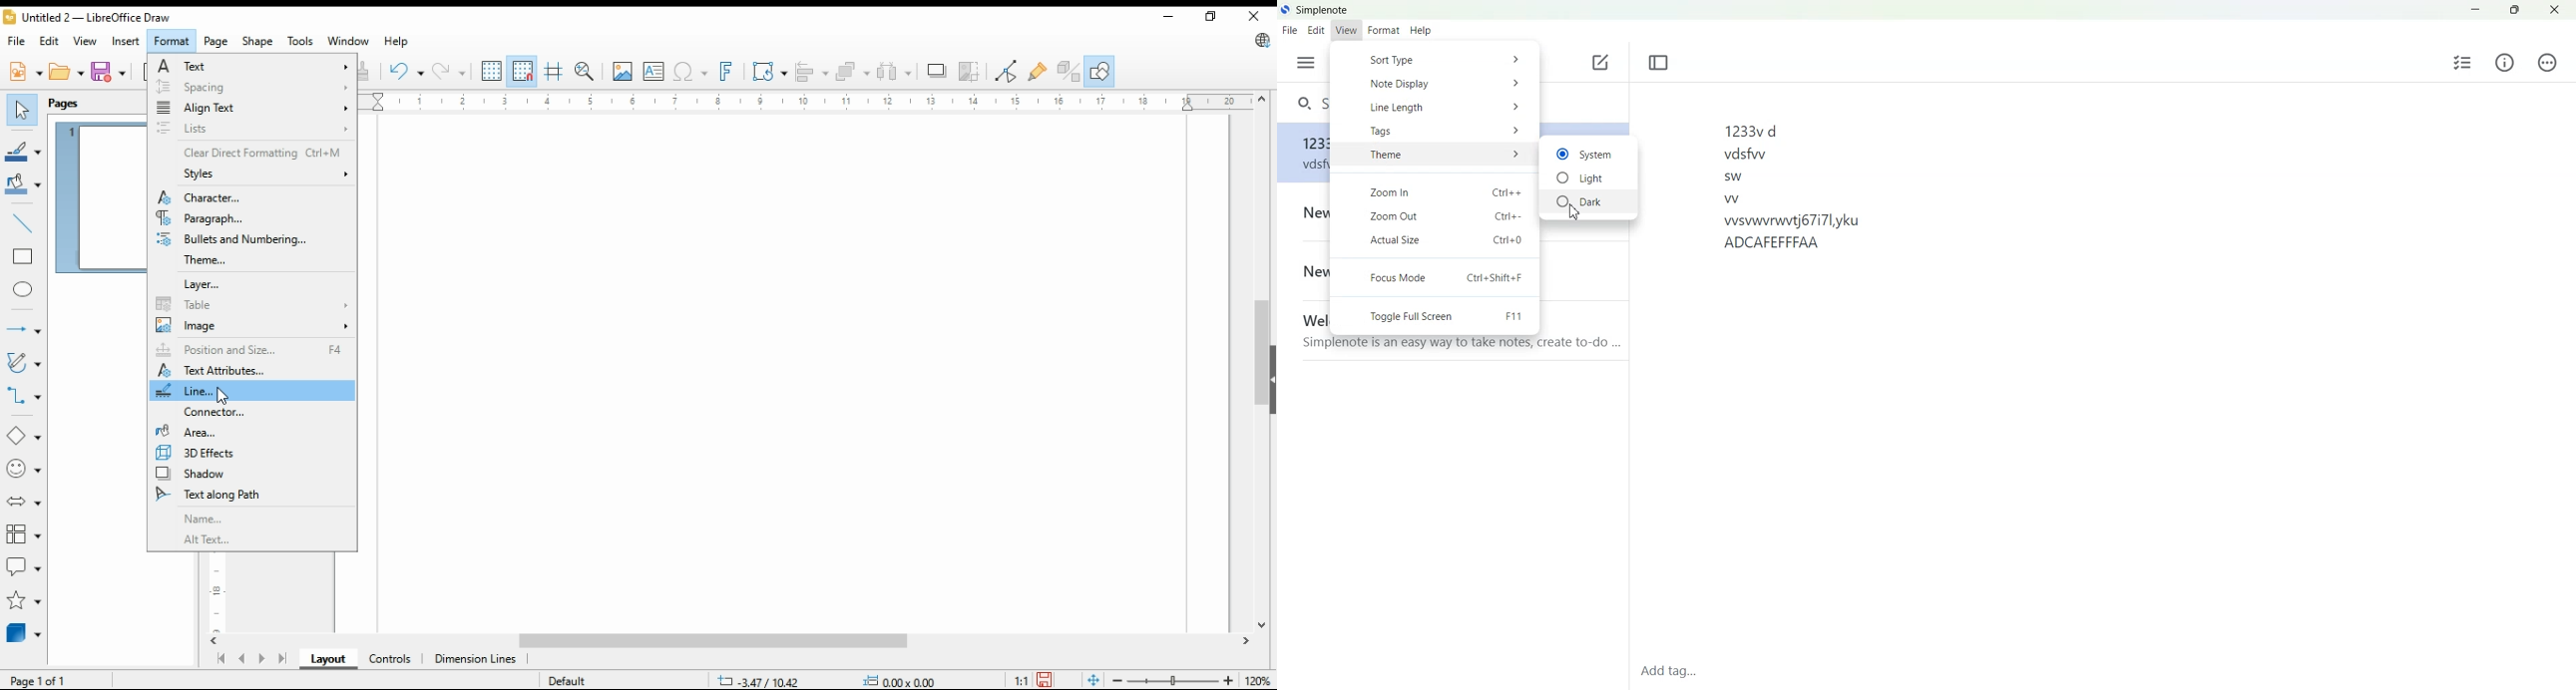 This screenshot has width=2576, height=700. What do you see at coordinates (1791, 185) in the screenshot?
I see `1233vd

vdsfwwy

sw

w
vsvwvrwvtj67i7lyku
ADCAFEFFFAA` at bounding box center [1791, 185].